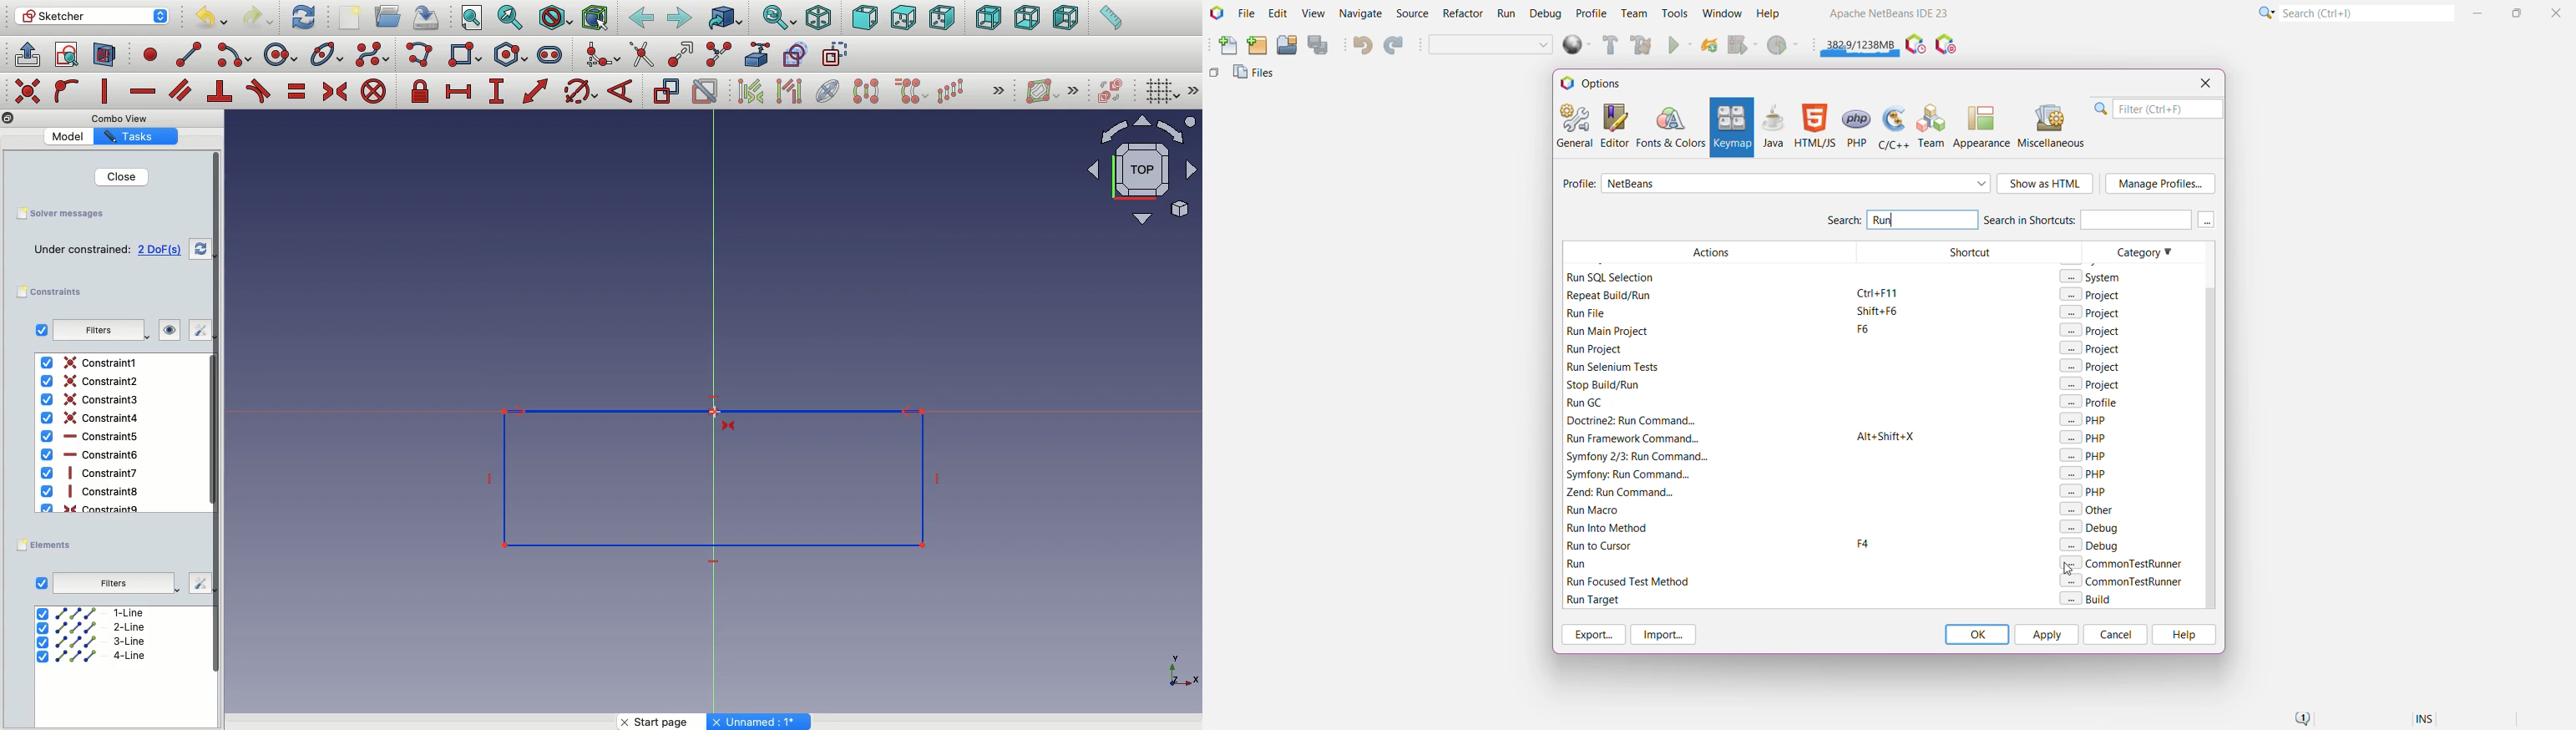 This screenshot has height=756, width=2576. I want to click on constrain parallel, so click(181, 90).